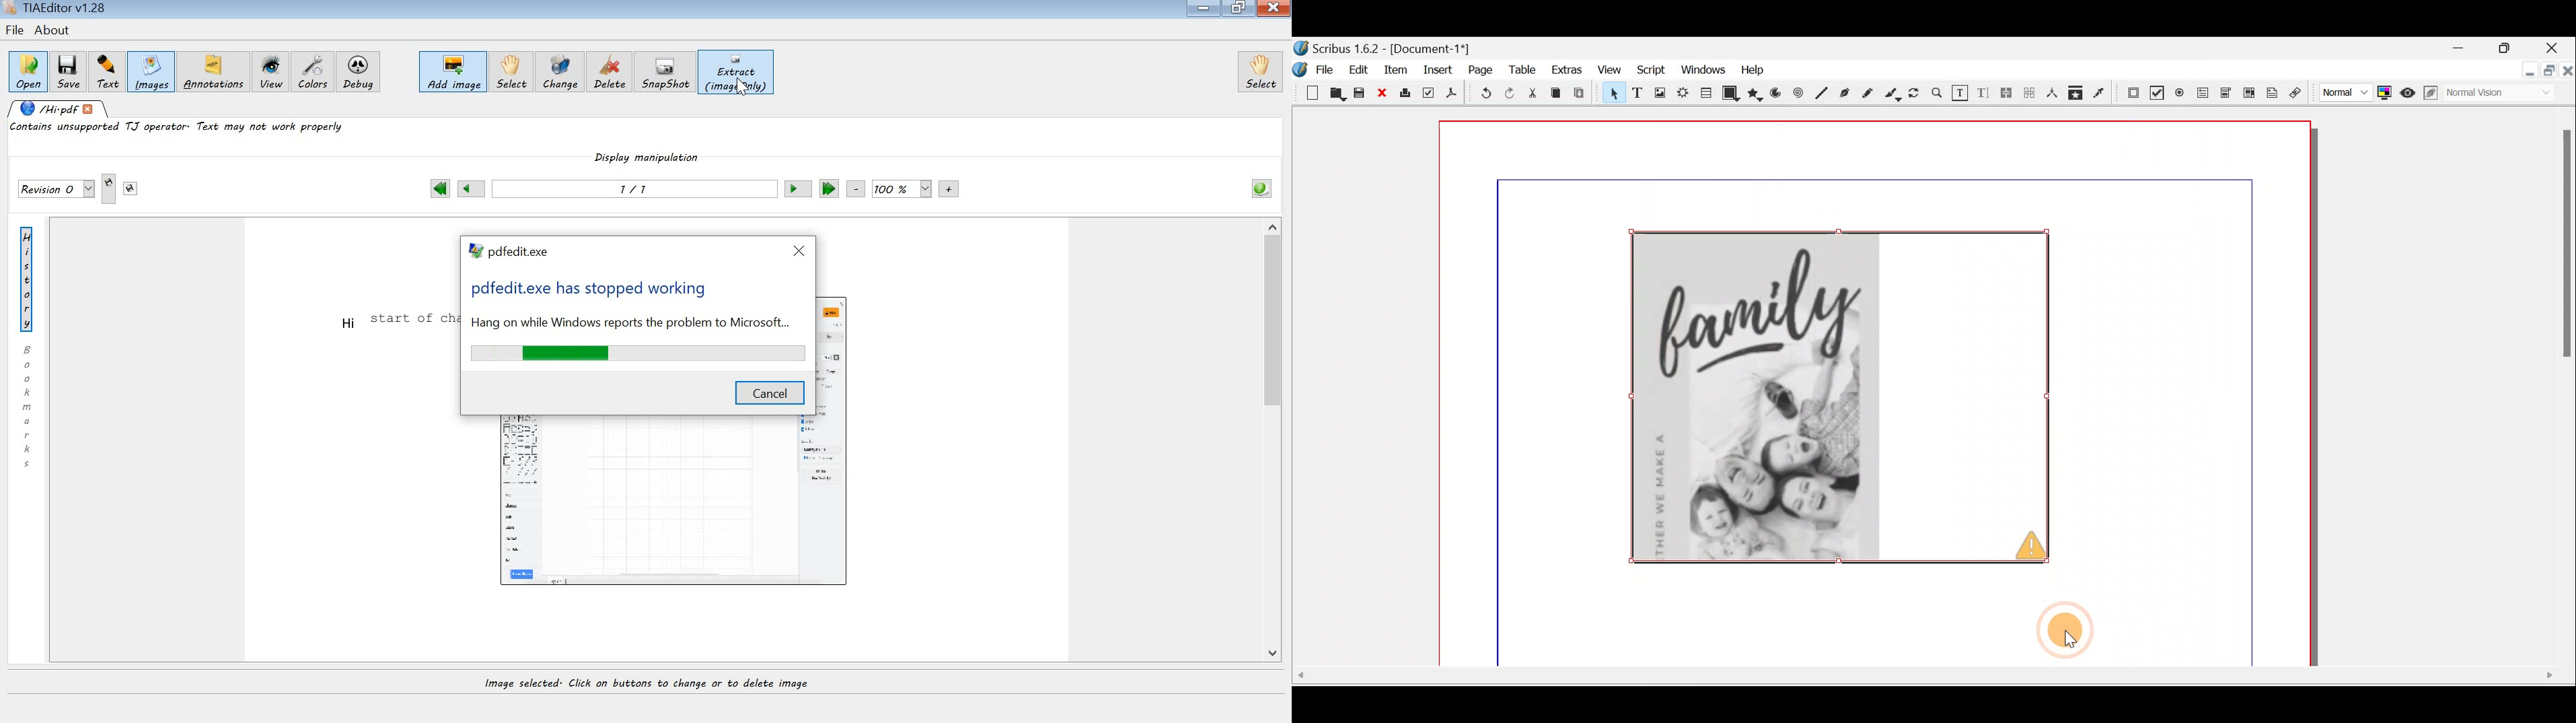  Describe the element at coordinates (1734, 95) in the screenshot. I see `Shape` at that location.